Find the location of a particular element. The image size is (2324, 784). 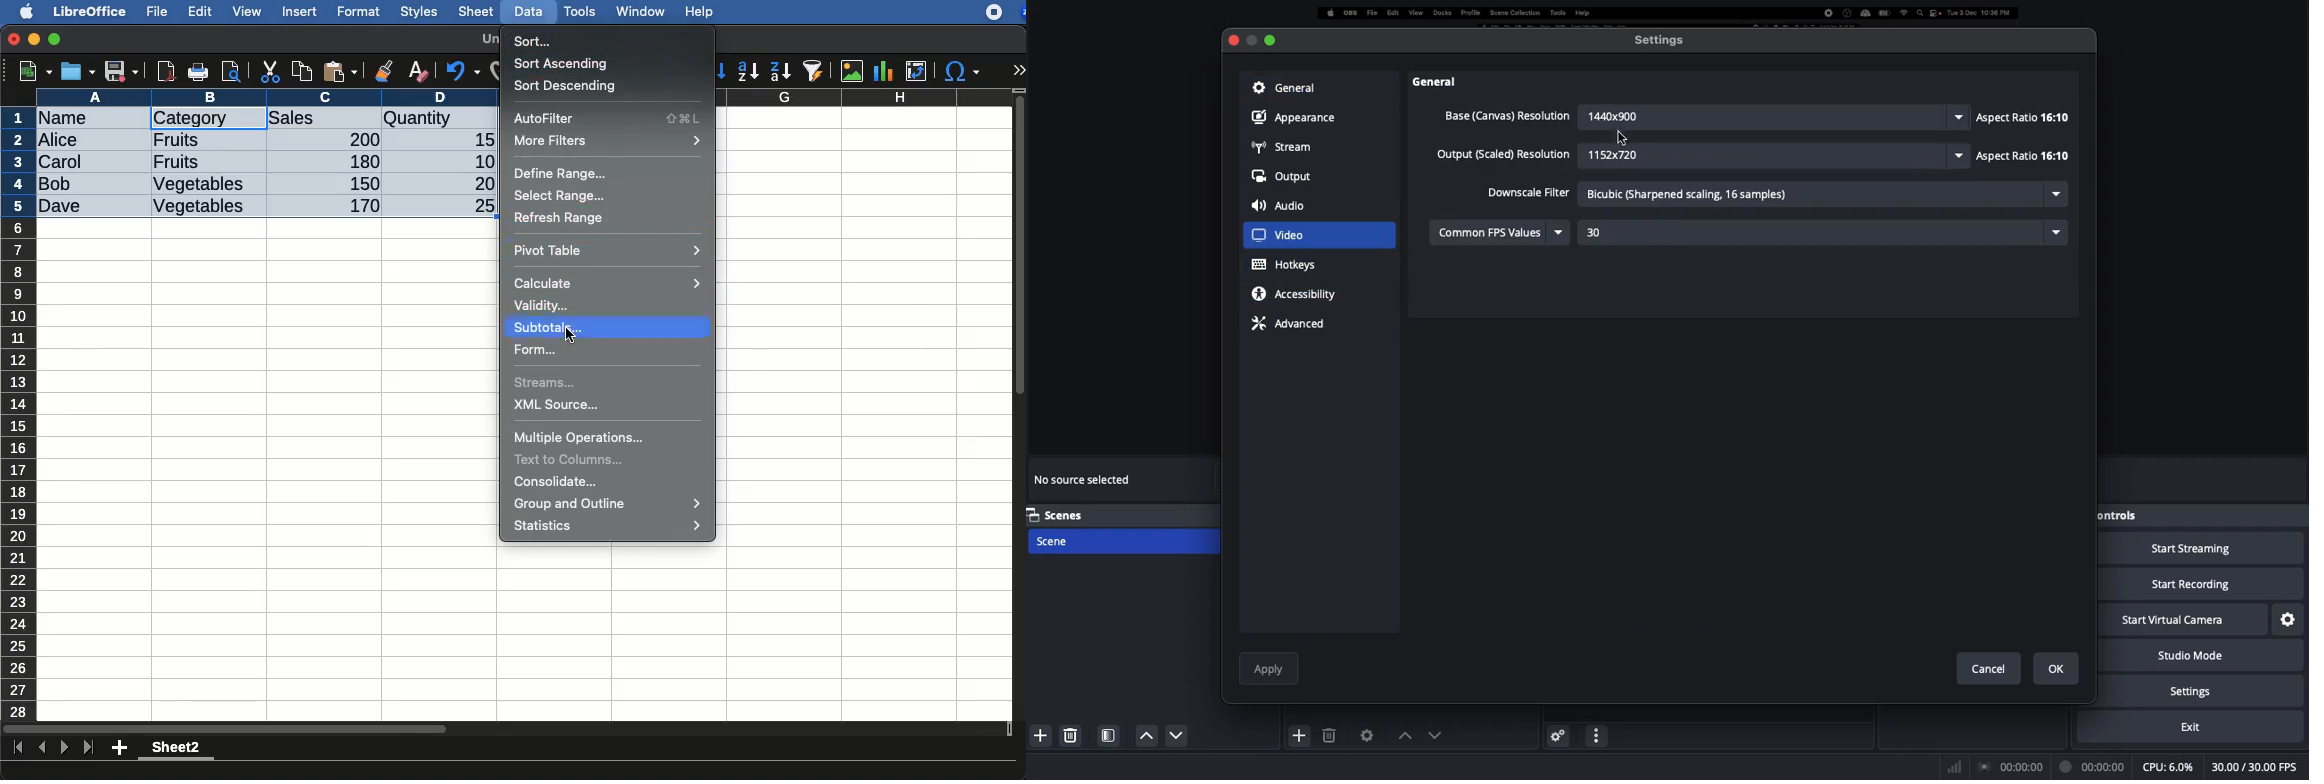

Broadcast is located at coordinates (2012, 767).